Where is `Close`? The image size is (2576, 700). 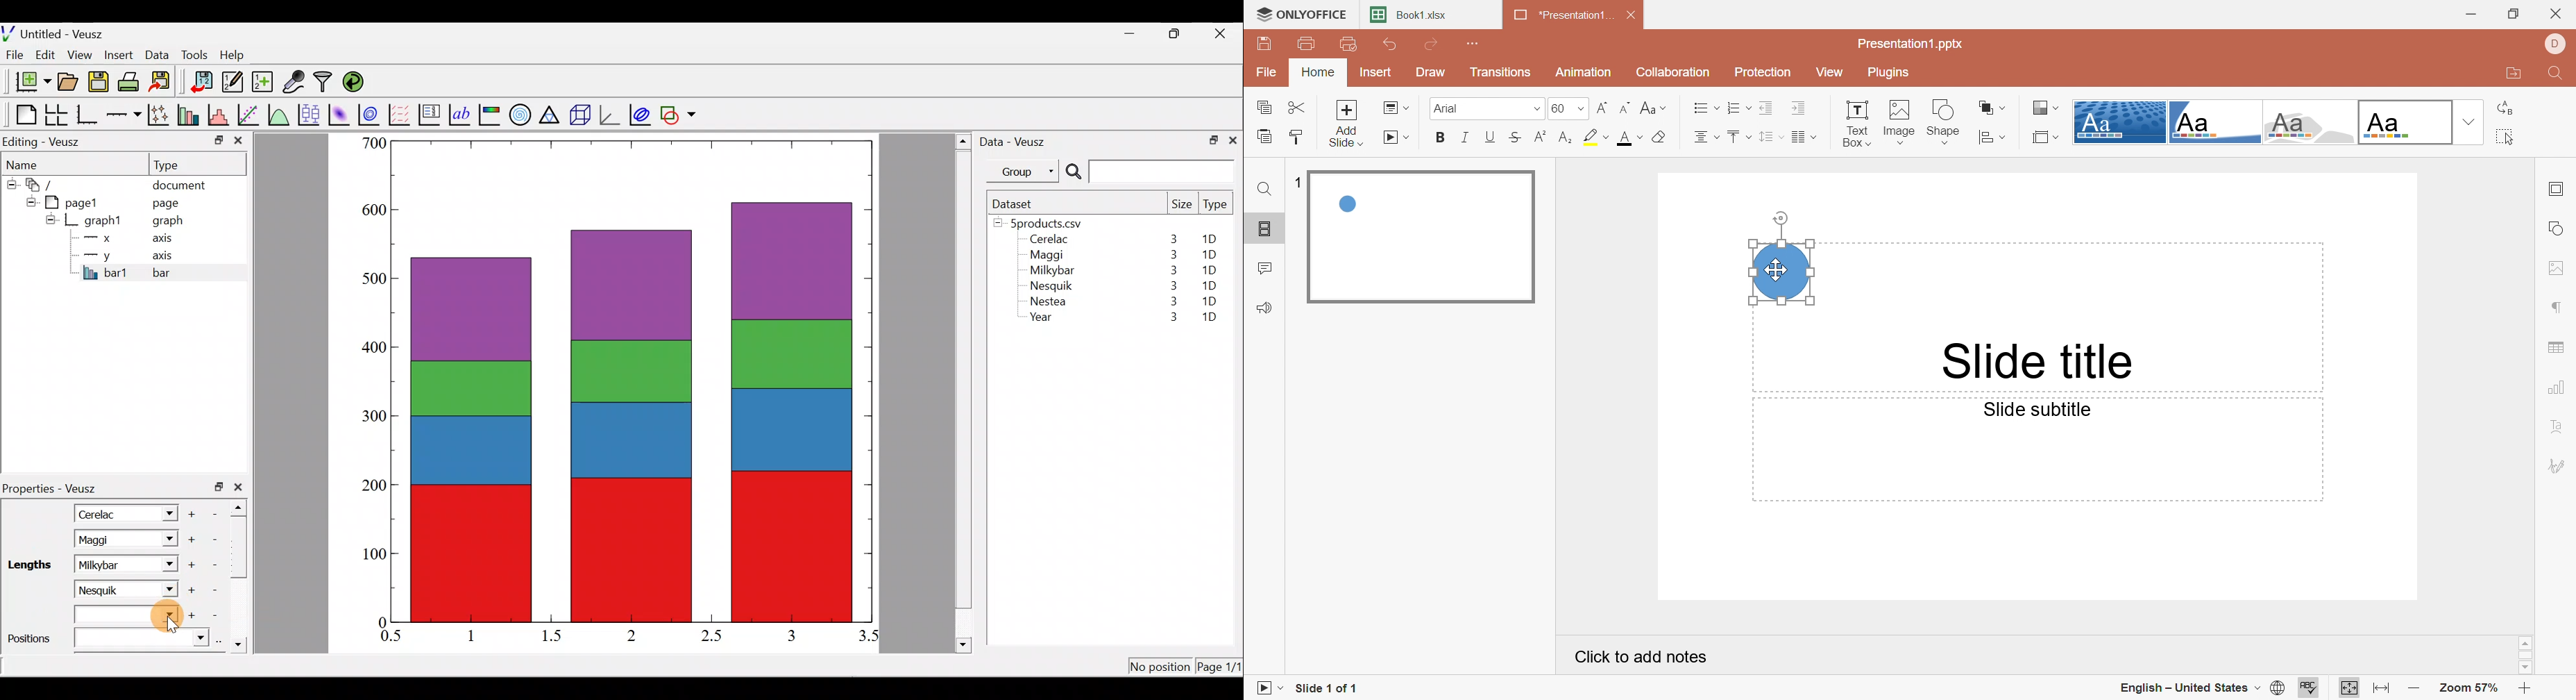 Close is located at coordinates (2560, 10).